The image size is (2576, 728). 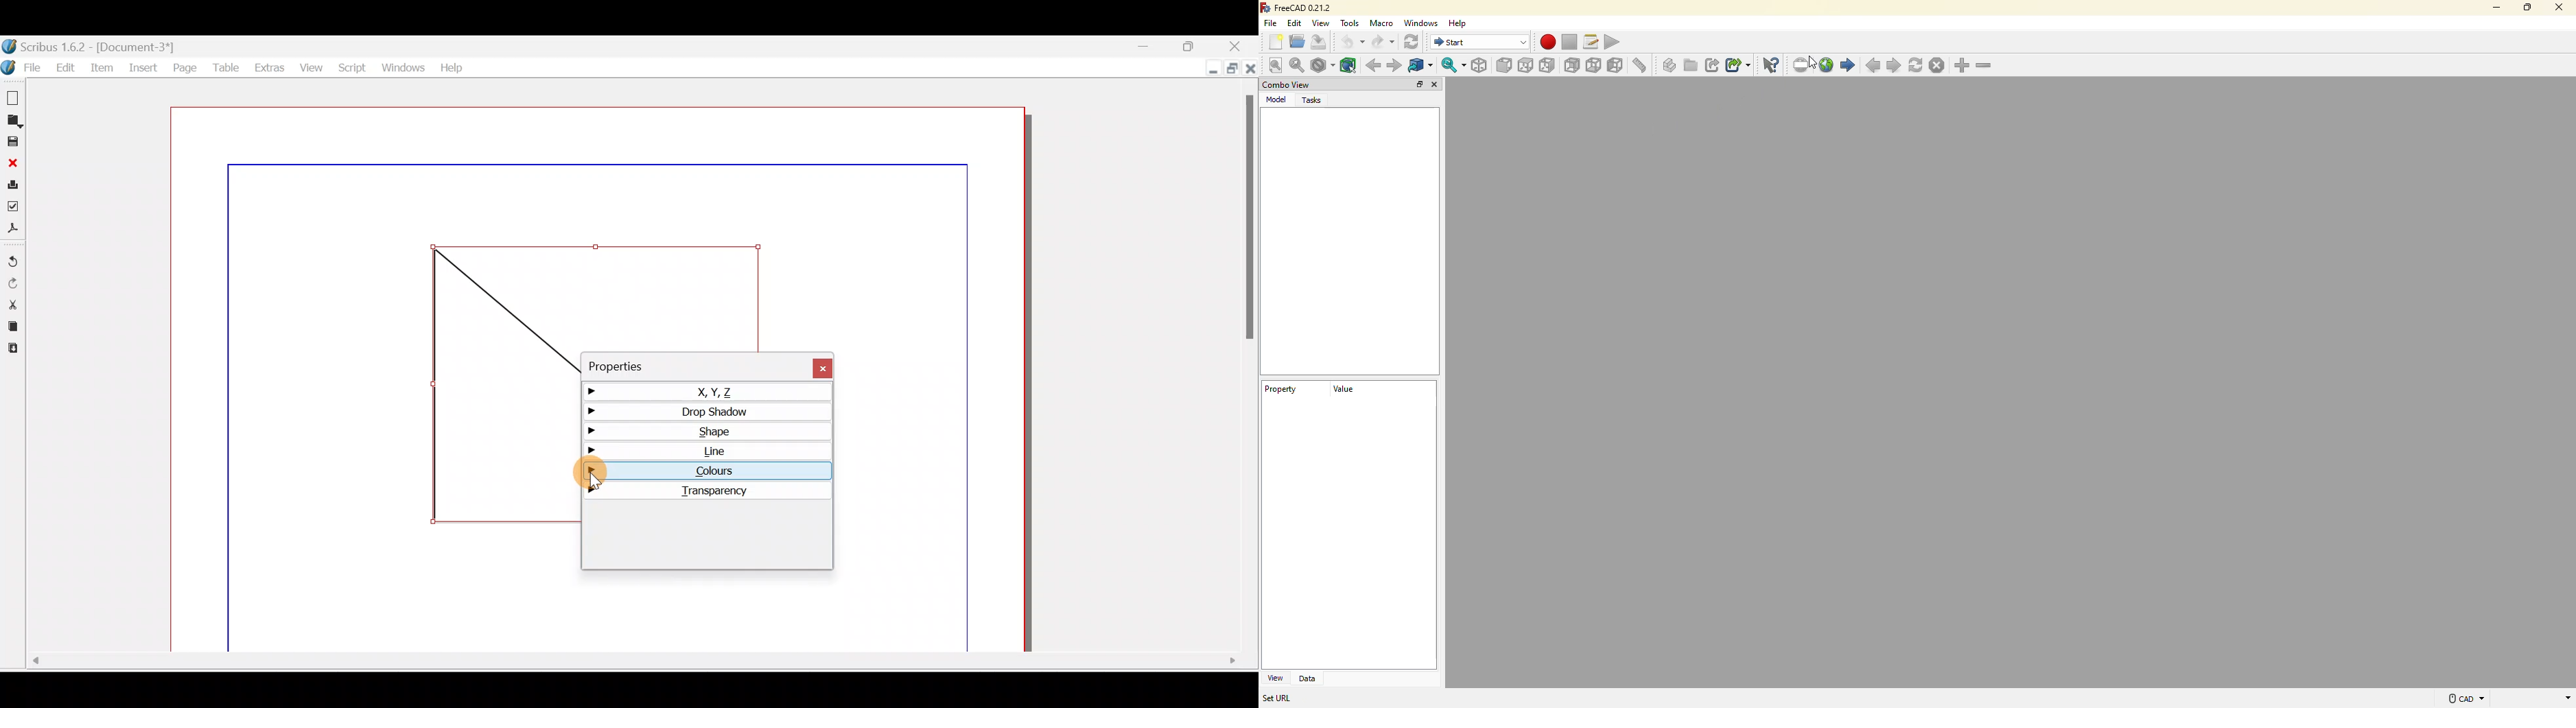 What do you see at coordinates (707, 389) in the screenshot?
I see `X,Y,Z` at bounding box center [707, 389].